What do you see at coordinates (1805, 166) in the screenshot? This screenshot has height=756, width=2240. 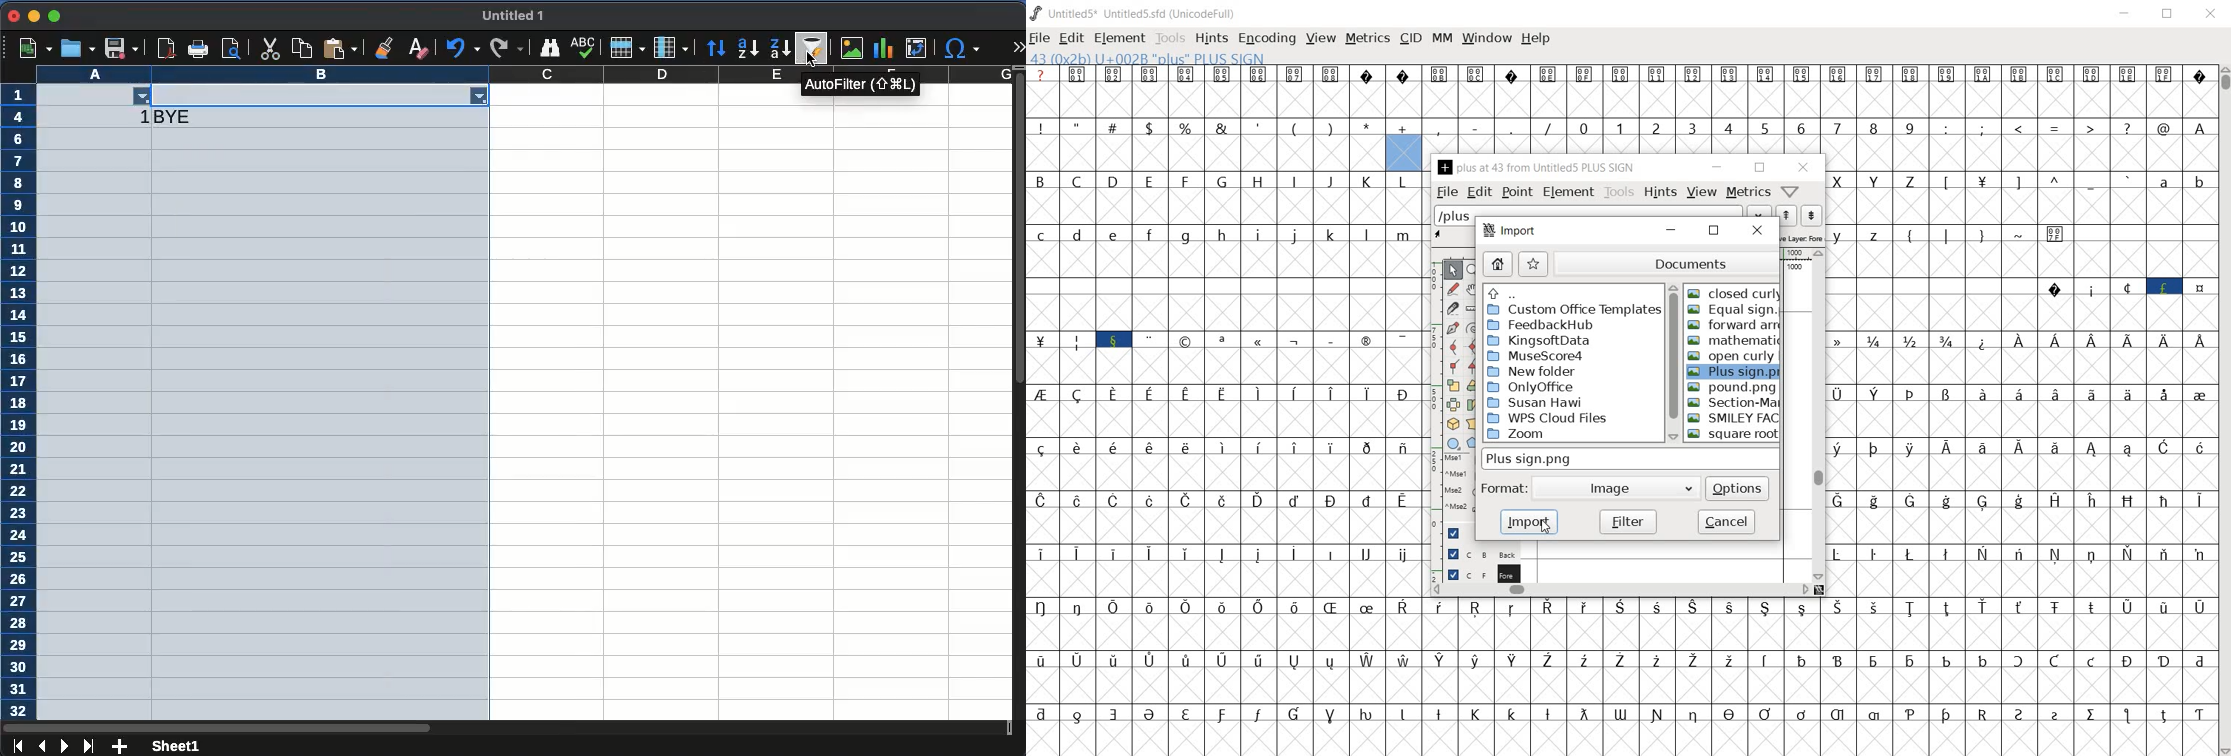 I see `close` at bounding box center [1805, 166].